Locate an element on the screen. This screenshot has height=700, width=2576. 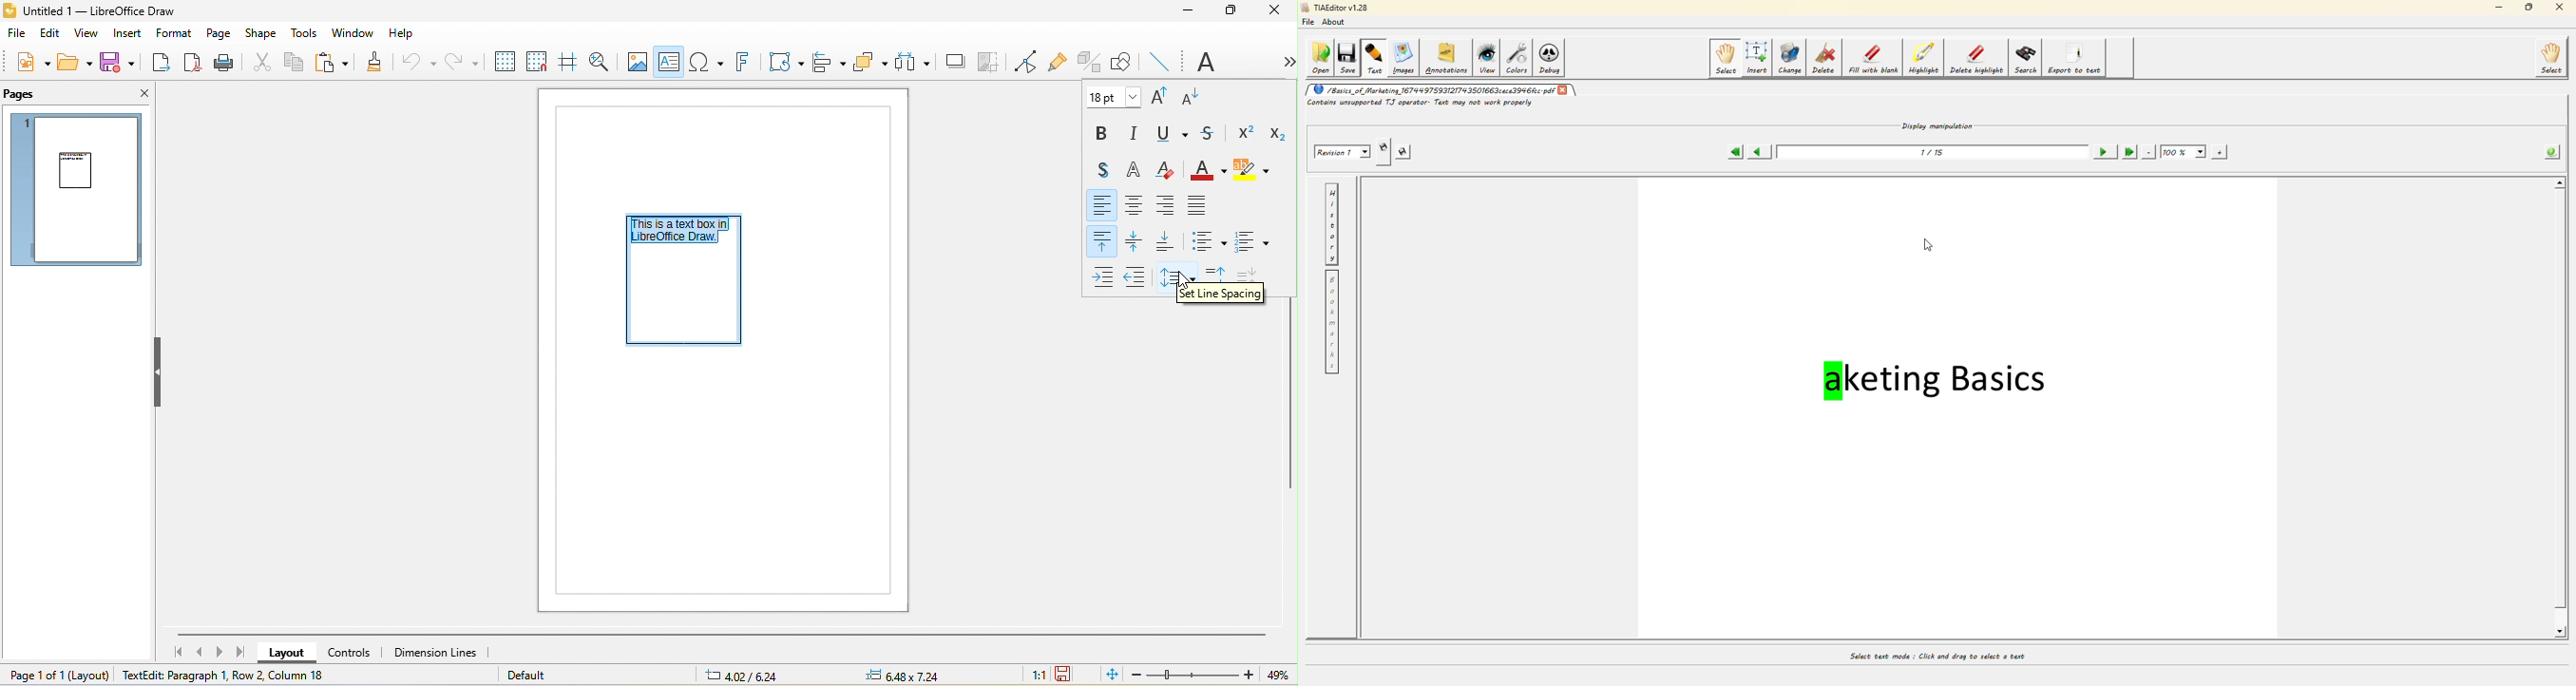
clear direct formatting is located at coordinates (1171, 169).